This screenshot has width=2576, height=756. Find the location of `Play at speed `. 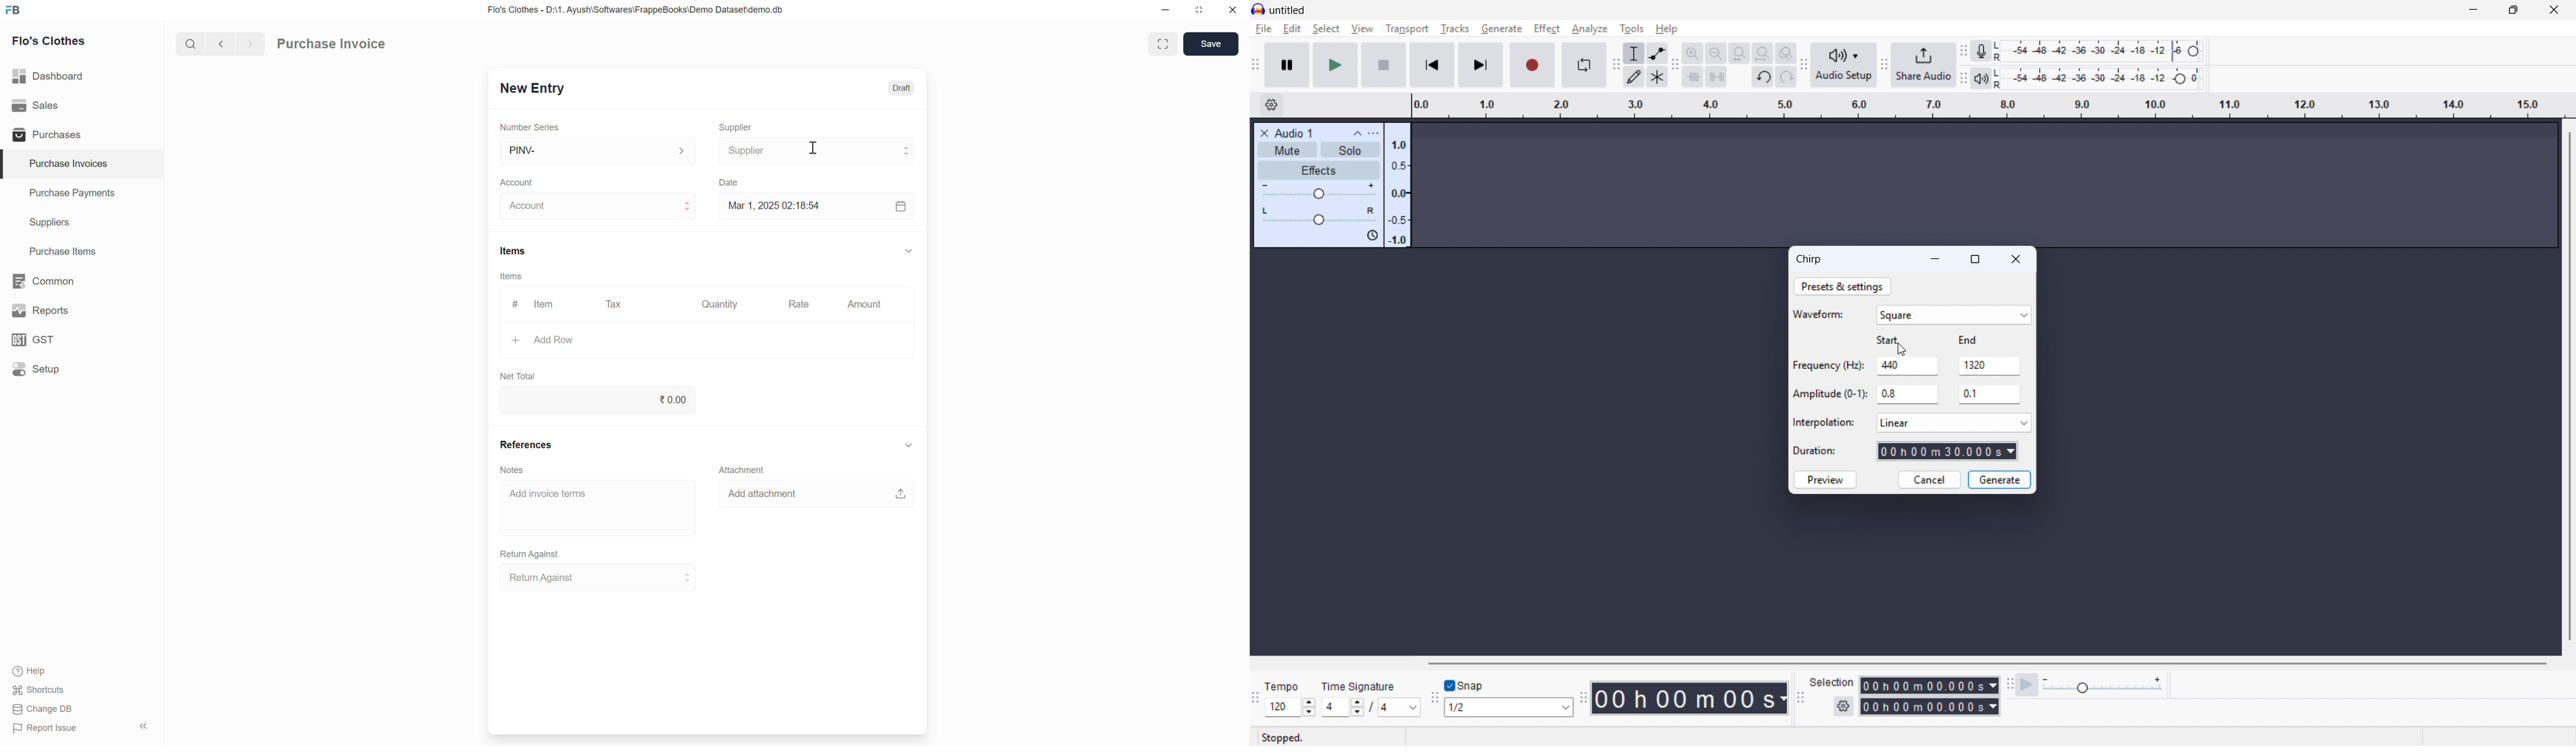

Play at speed  is located at coordinates (2028, 684).